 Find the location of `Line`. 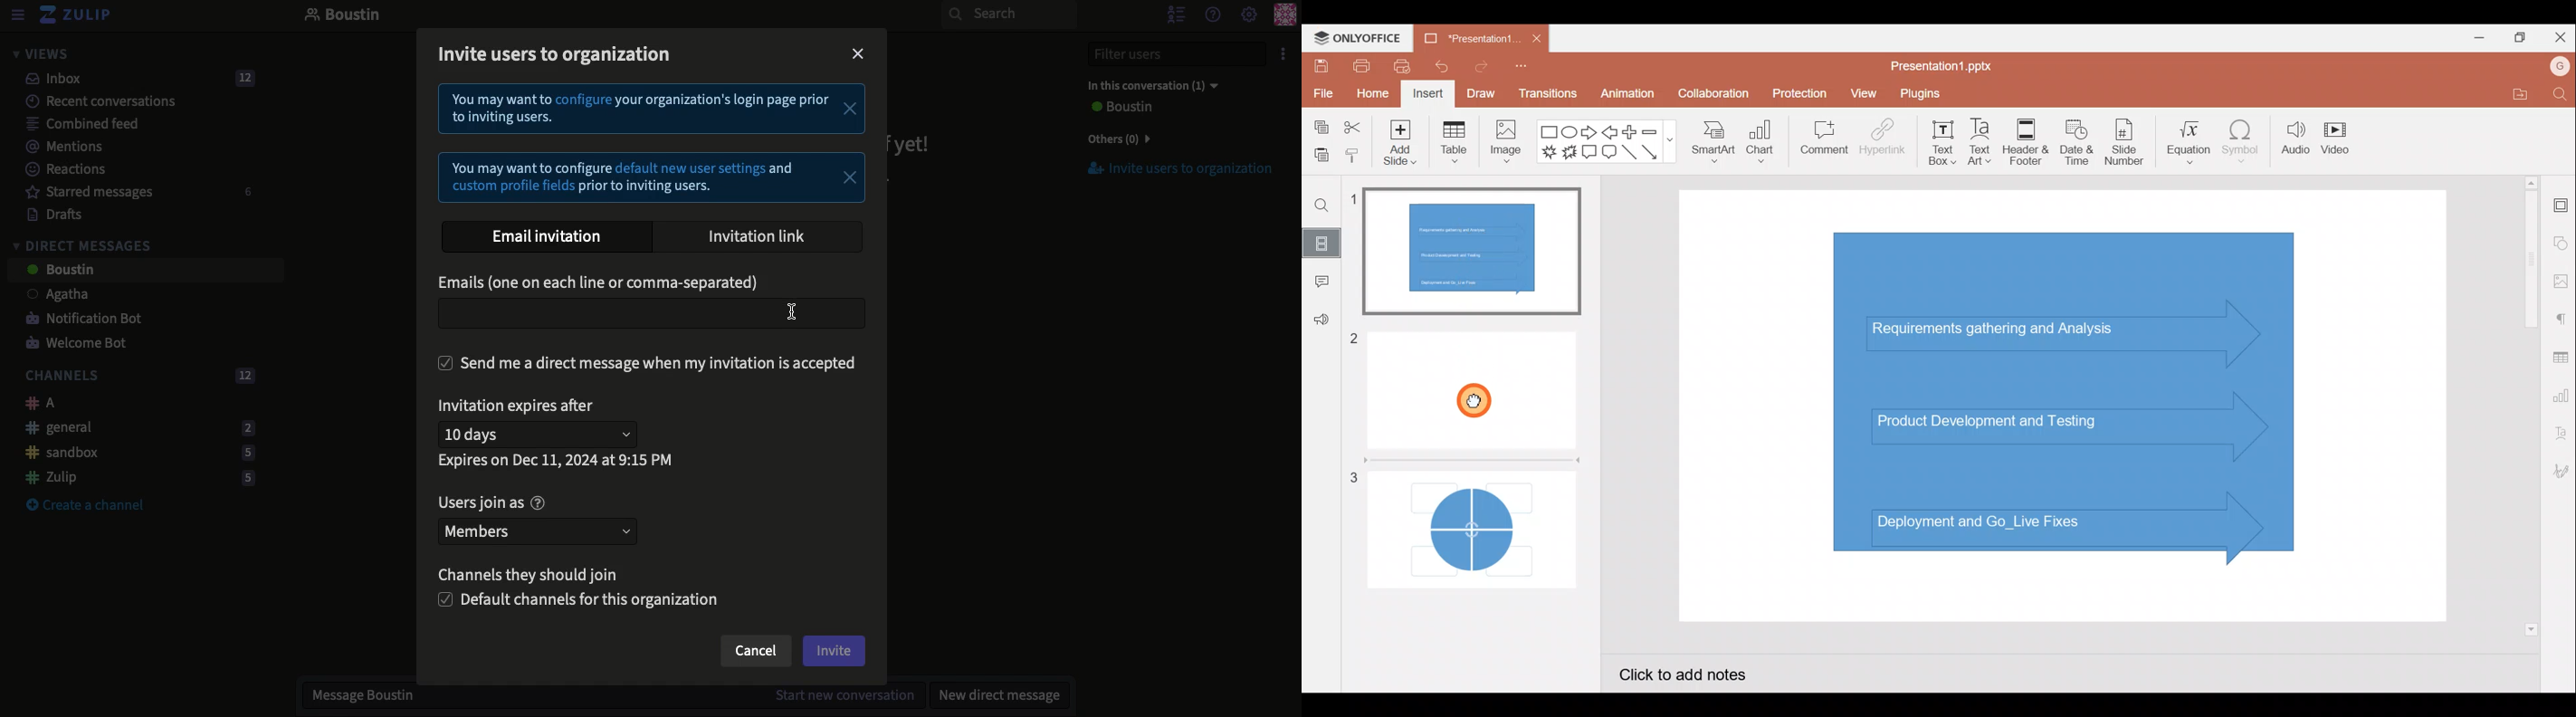

Line is located at coordinates (1629, 153).